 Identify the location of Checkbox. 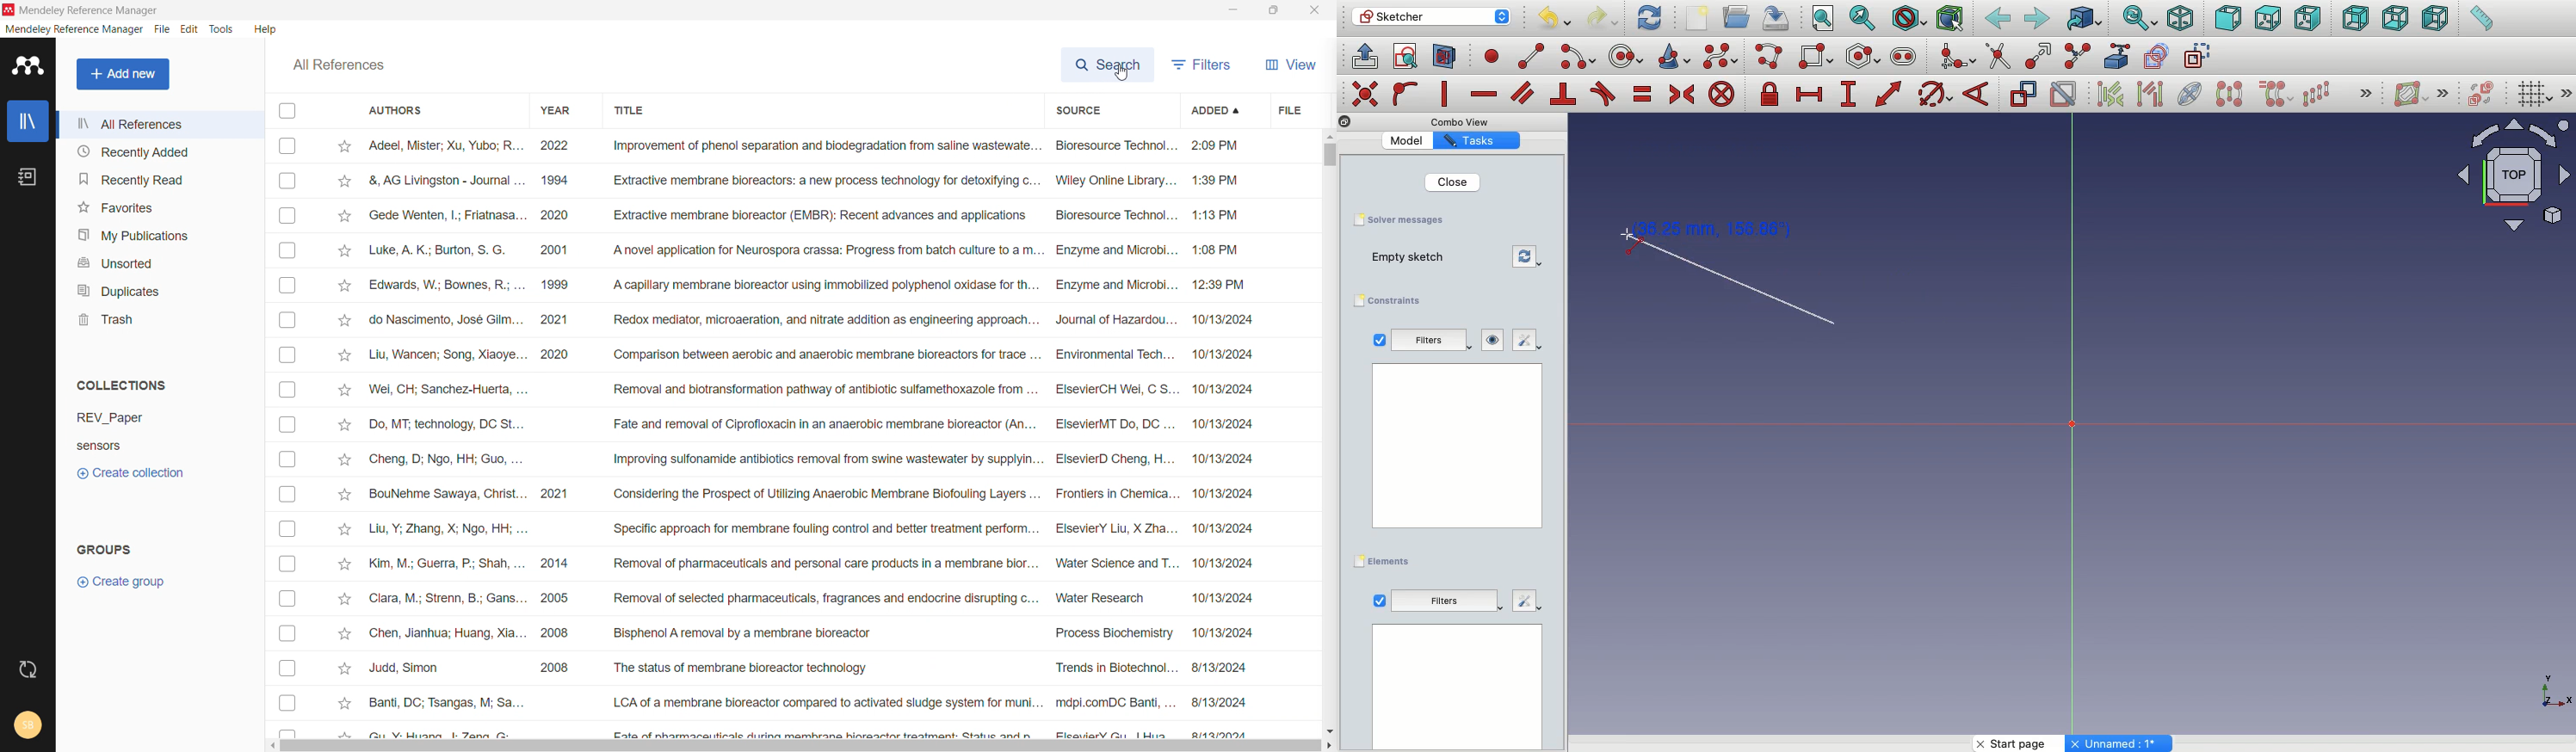
(288, 459).